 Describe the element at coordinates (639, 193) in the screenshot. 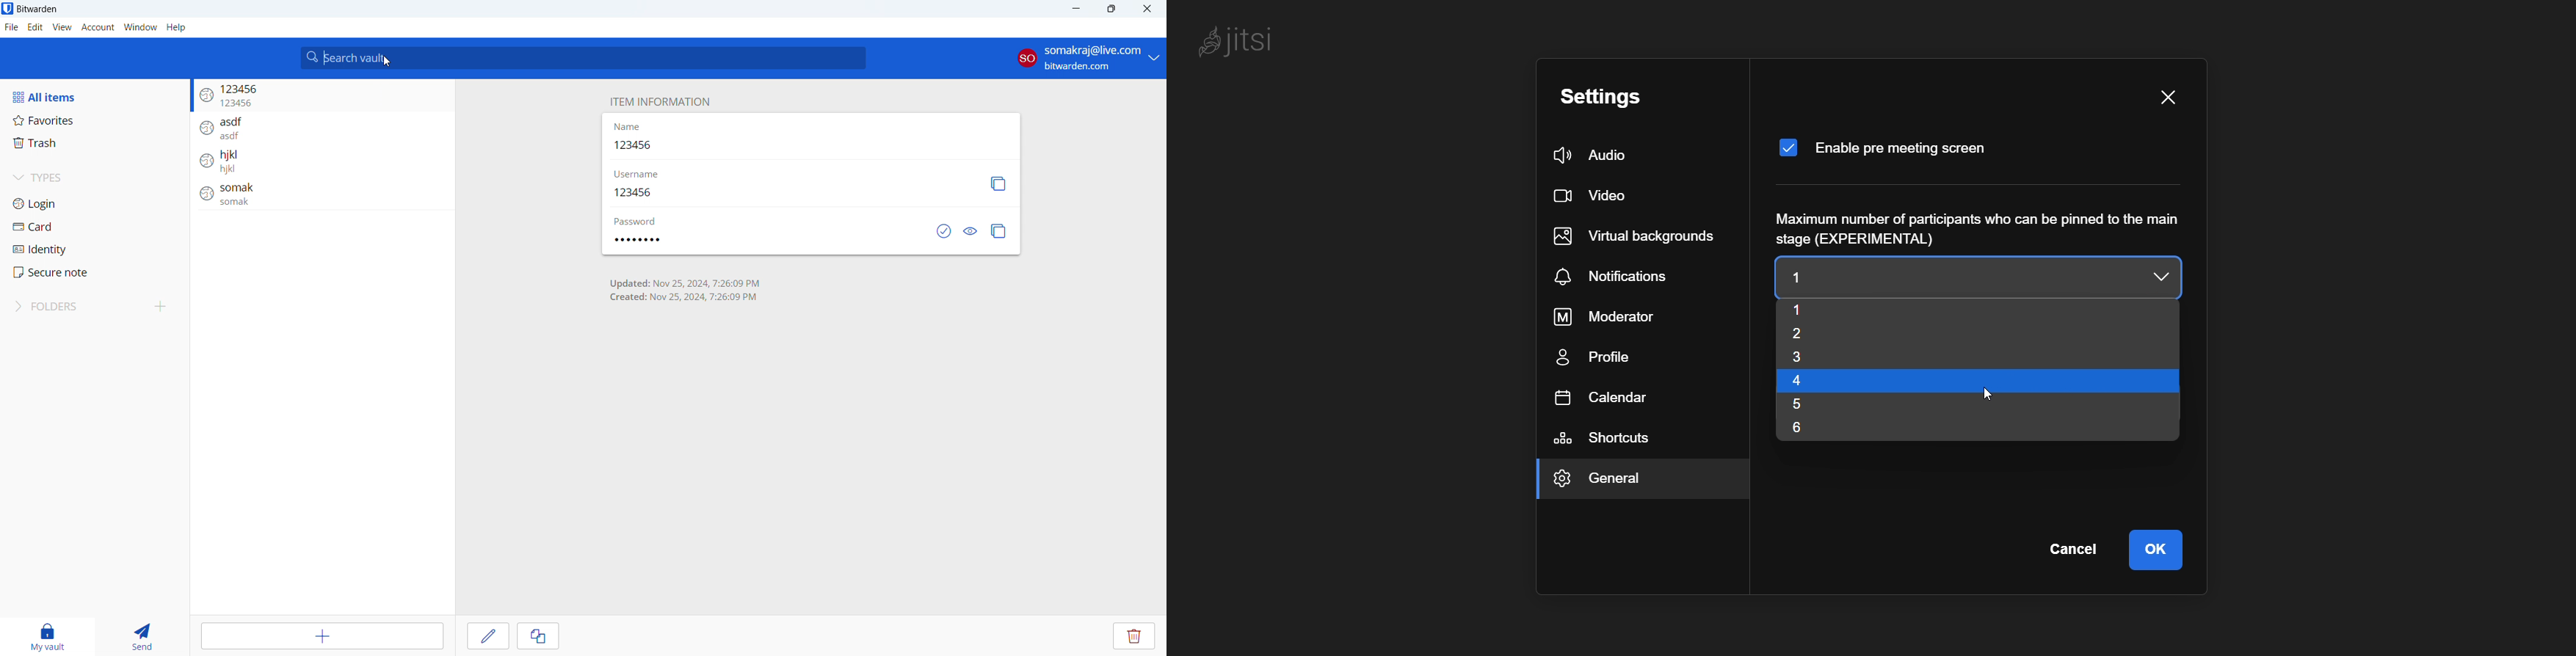

I see `123456` at that location.